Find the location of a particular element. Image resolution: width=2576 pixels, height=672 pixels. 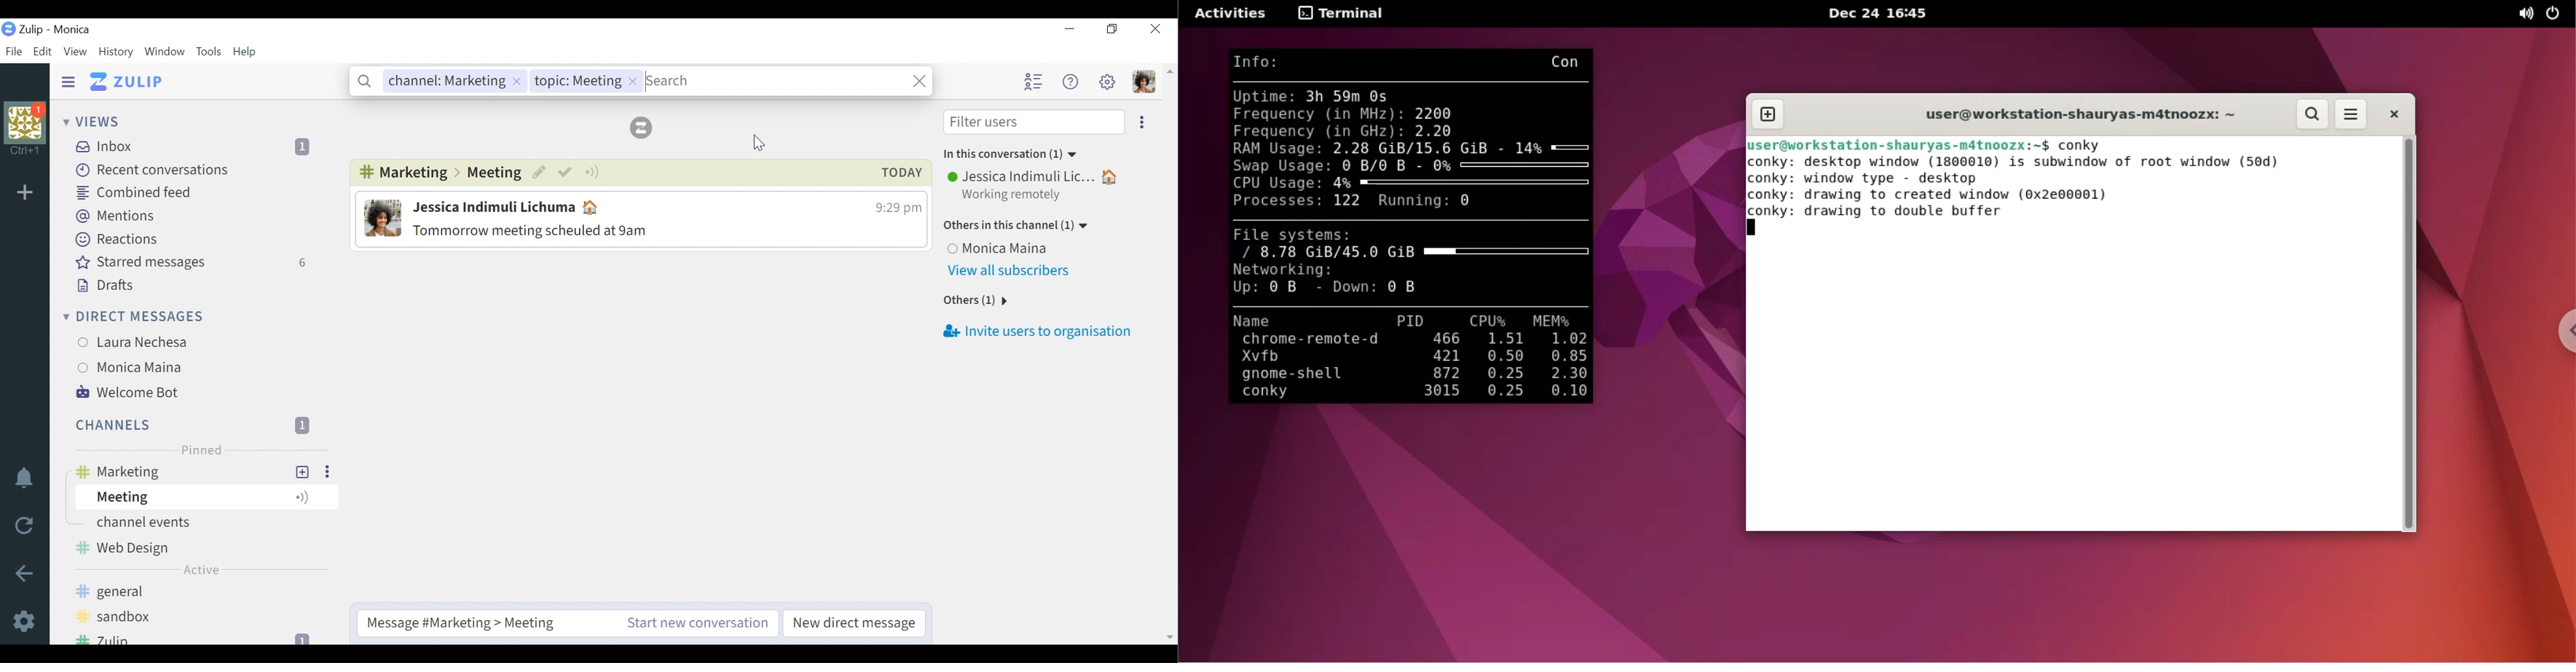

Marketing is located at coordinates (403, 173).